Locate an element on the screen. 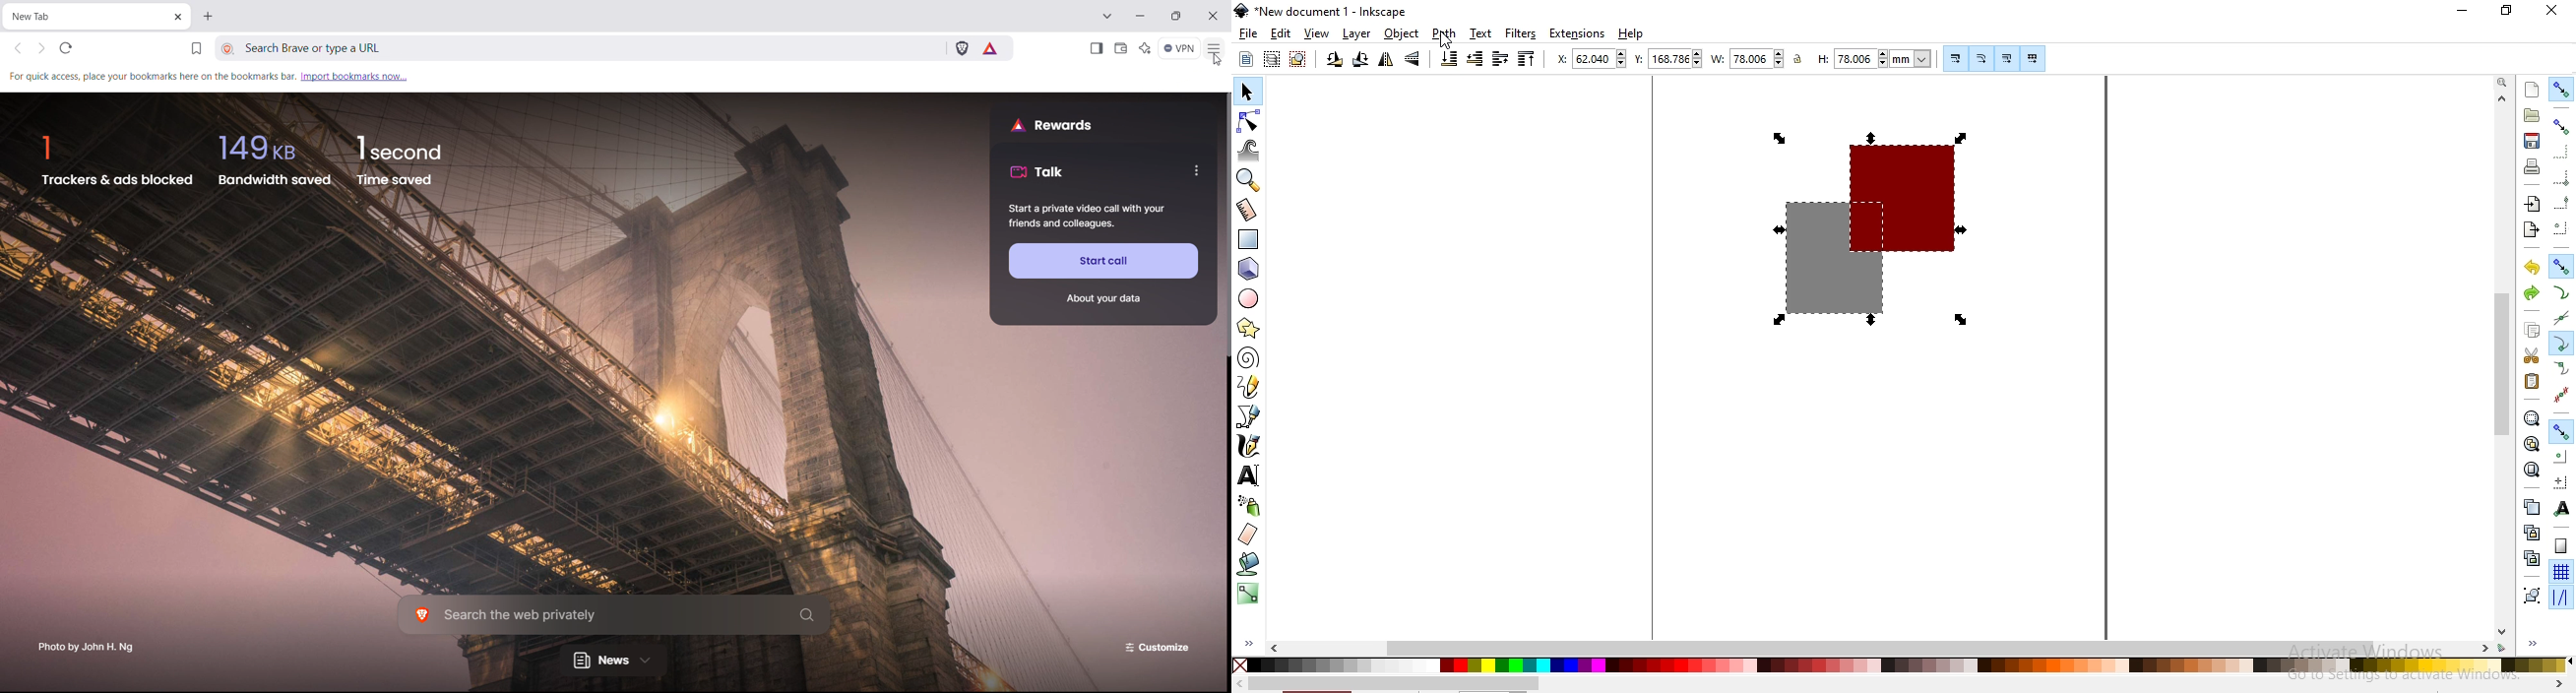  snap to path intersection is located at coordinates (2559, 319).